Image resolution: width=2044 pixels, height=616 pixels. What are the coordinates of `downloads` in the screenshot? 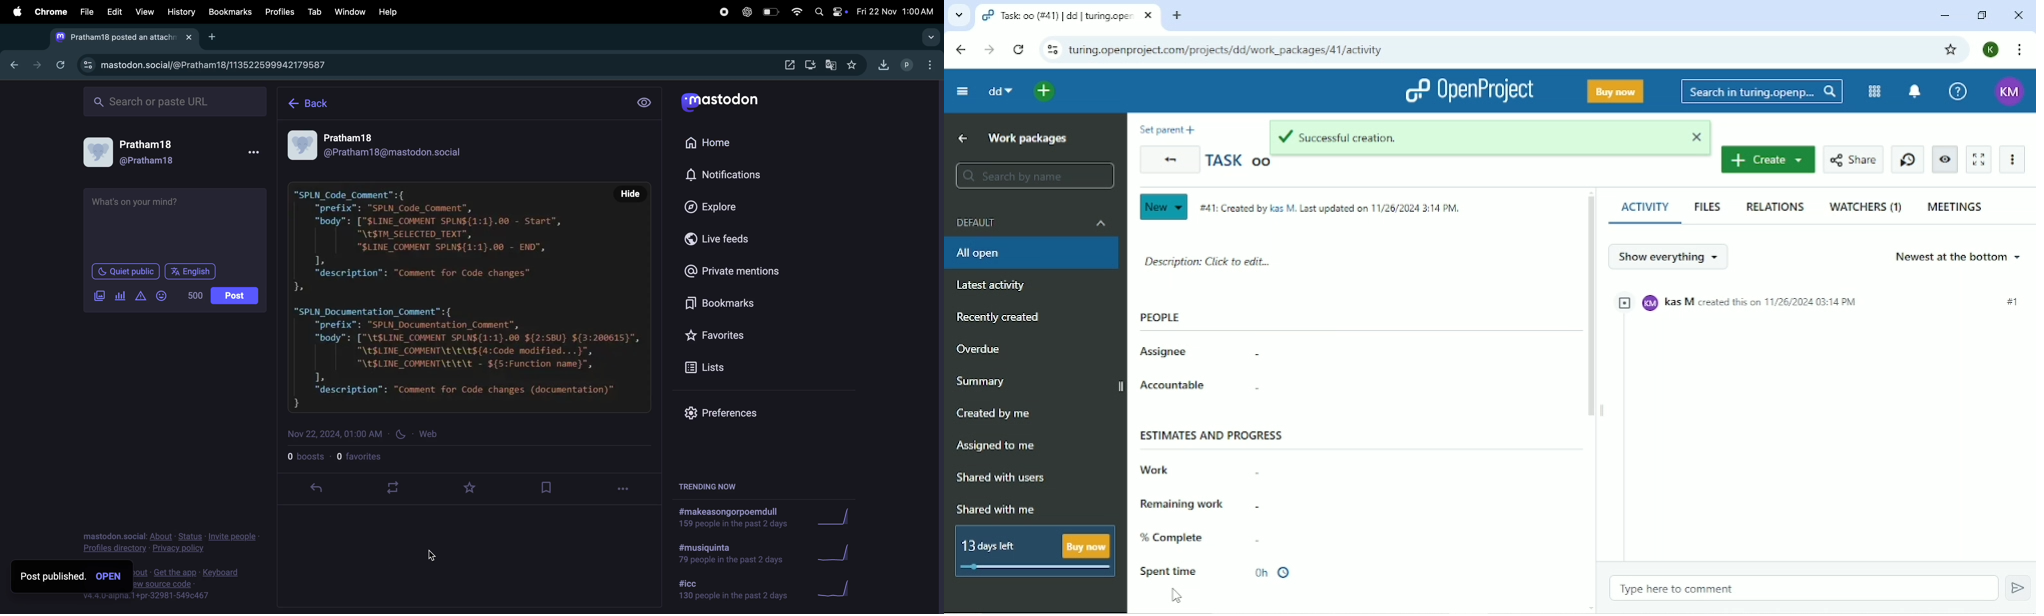 It's located at (811, 66).